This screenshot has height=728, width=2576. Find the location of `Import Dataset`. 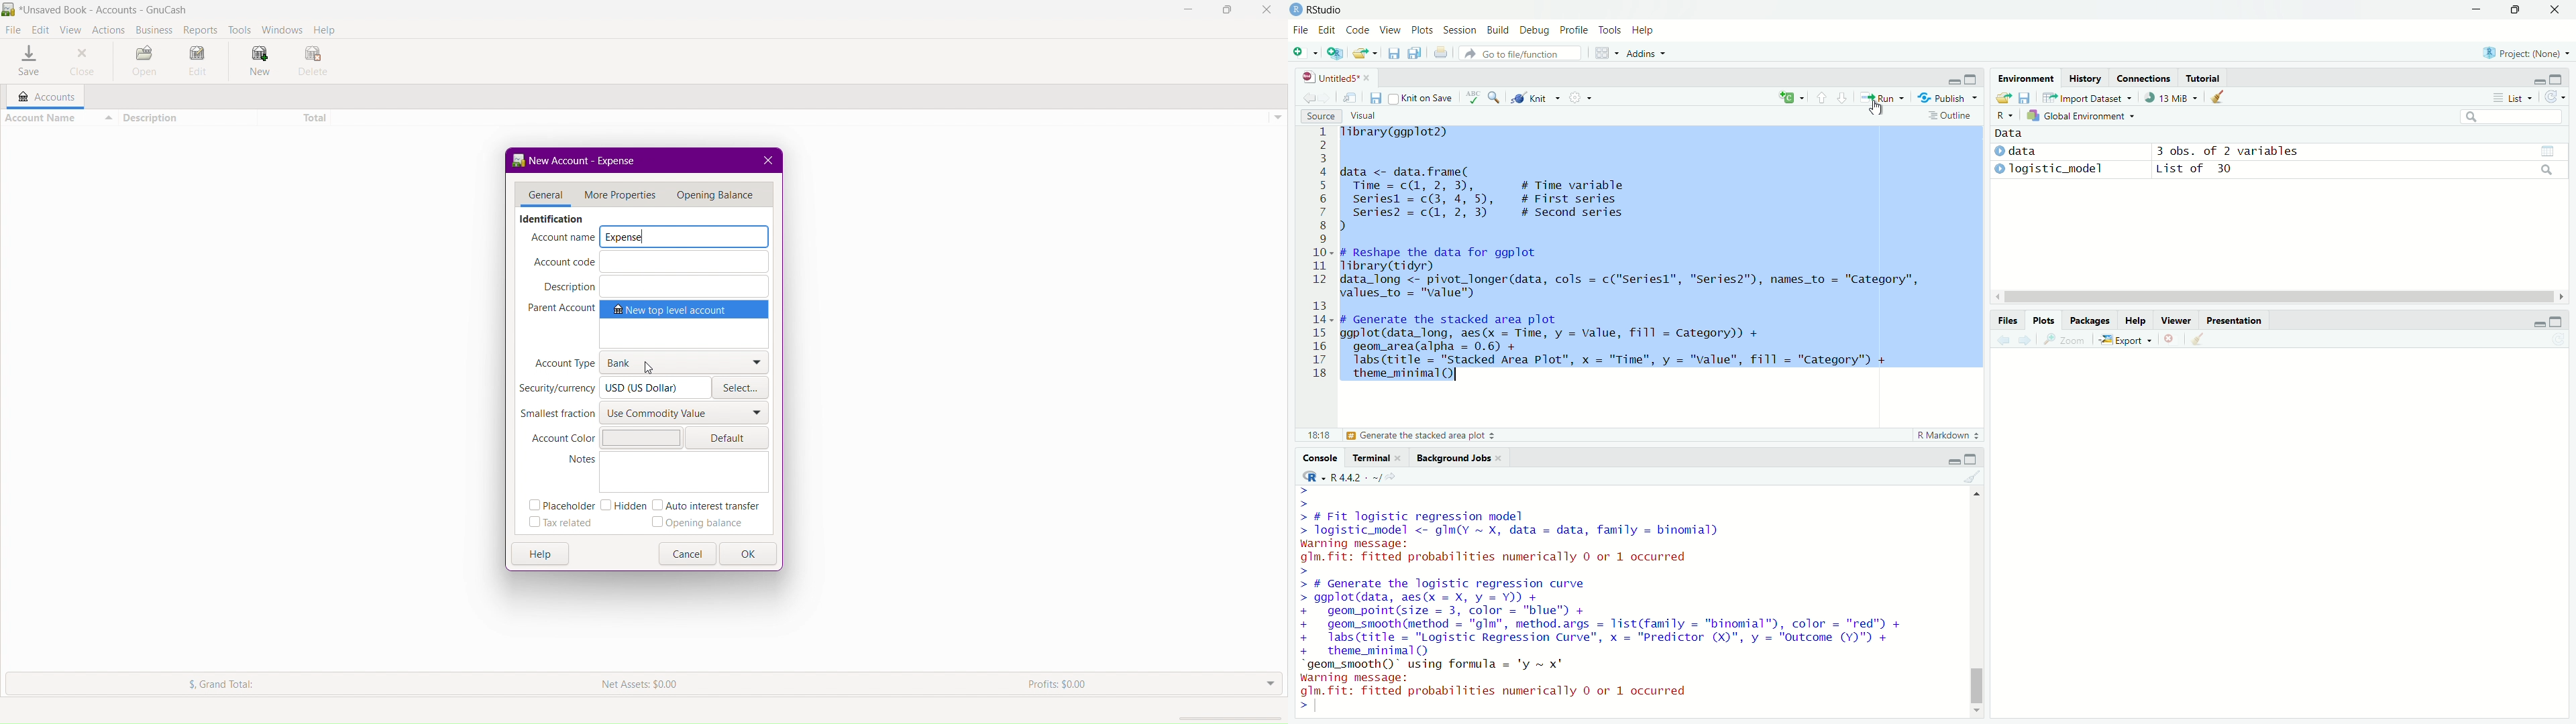

Import Dataset is located at coordinates (2093, 100).